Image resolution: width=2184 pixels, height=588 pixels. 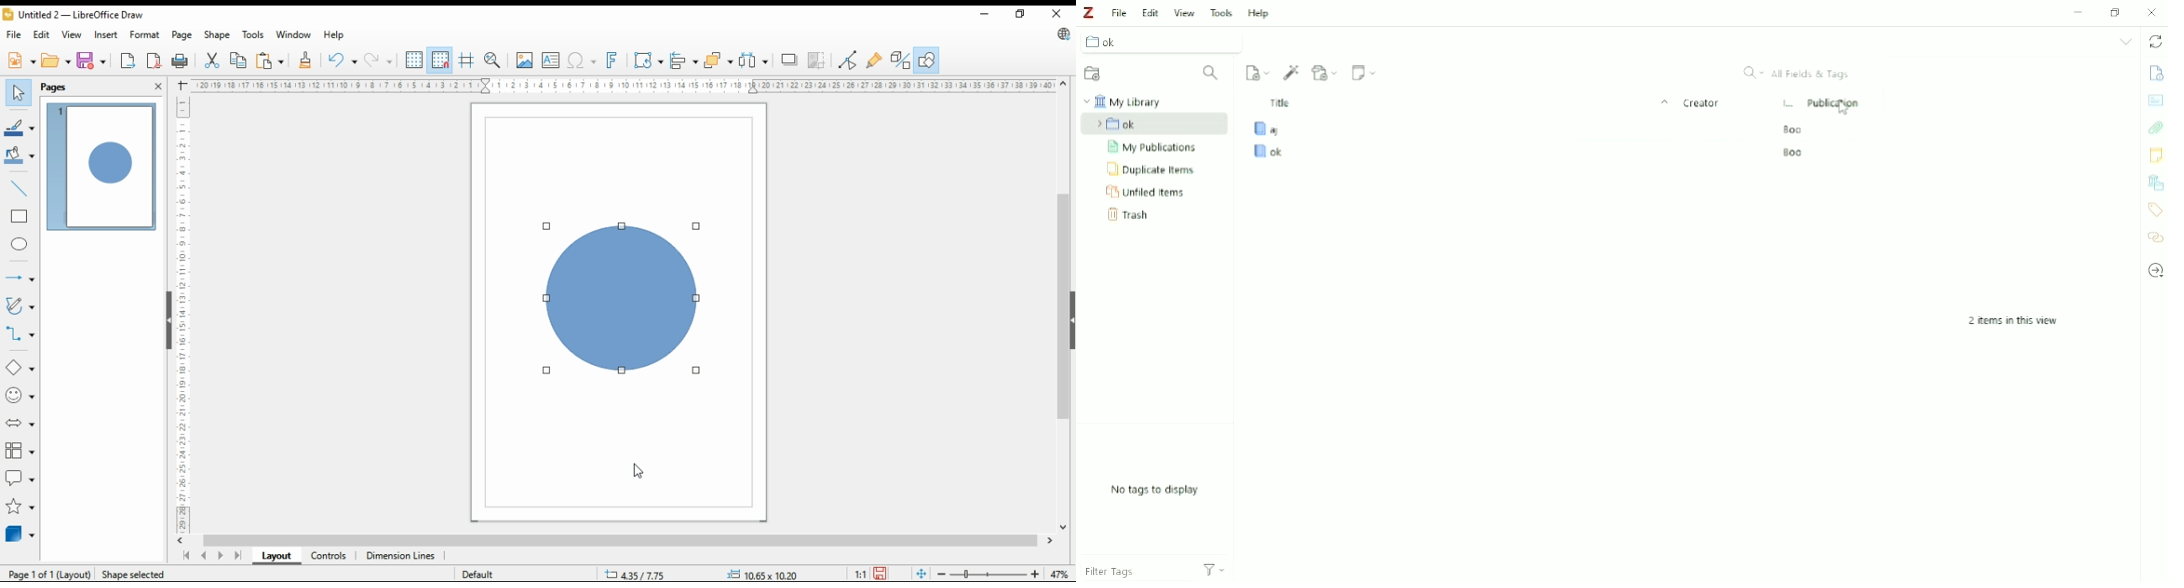 I want to click on export directly as pdf, so click(x=155, y=60).